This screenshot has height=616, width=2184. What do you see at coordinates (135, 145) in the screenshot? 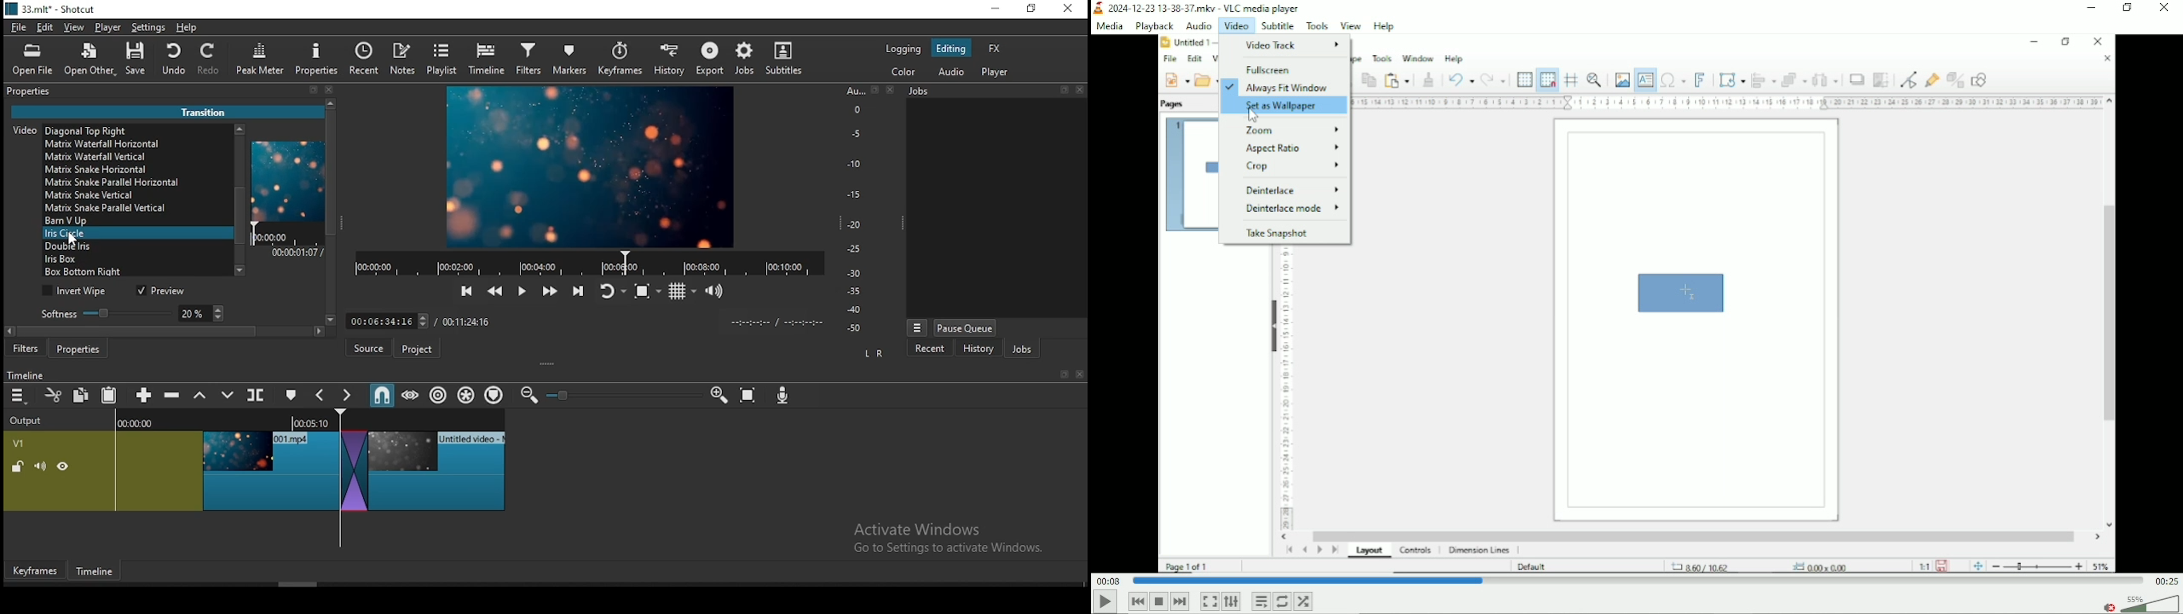
I see `transition option` at bounding box center [135, 145].